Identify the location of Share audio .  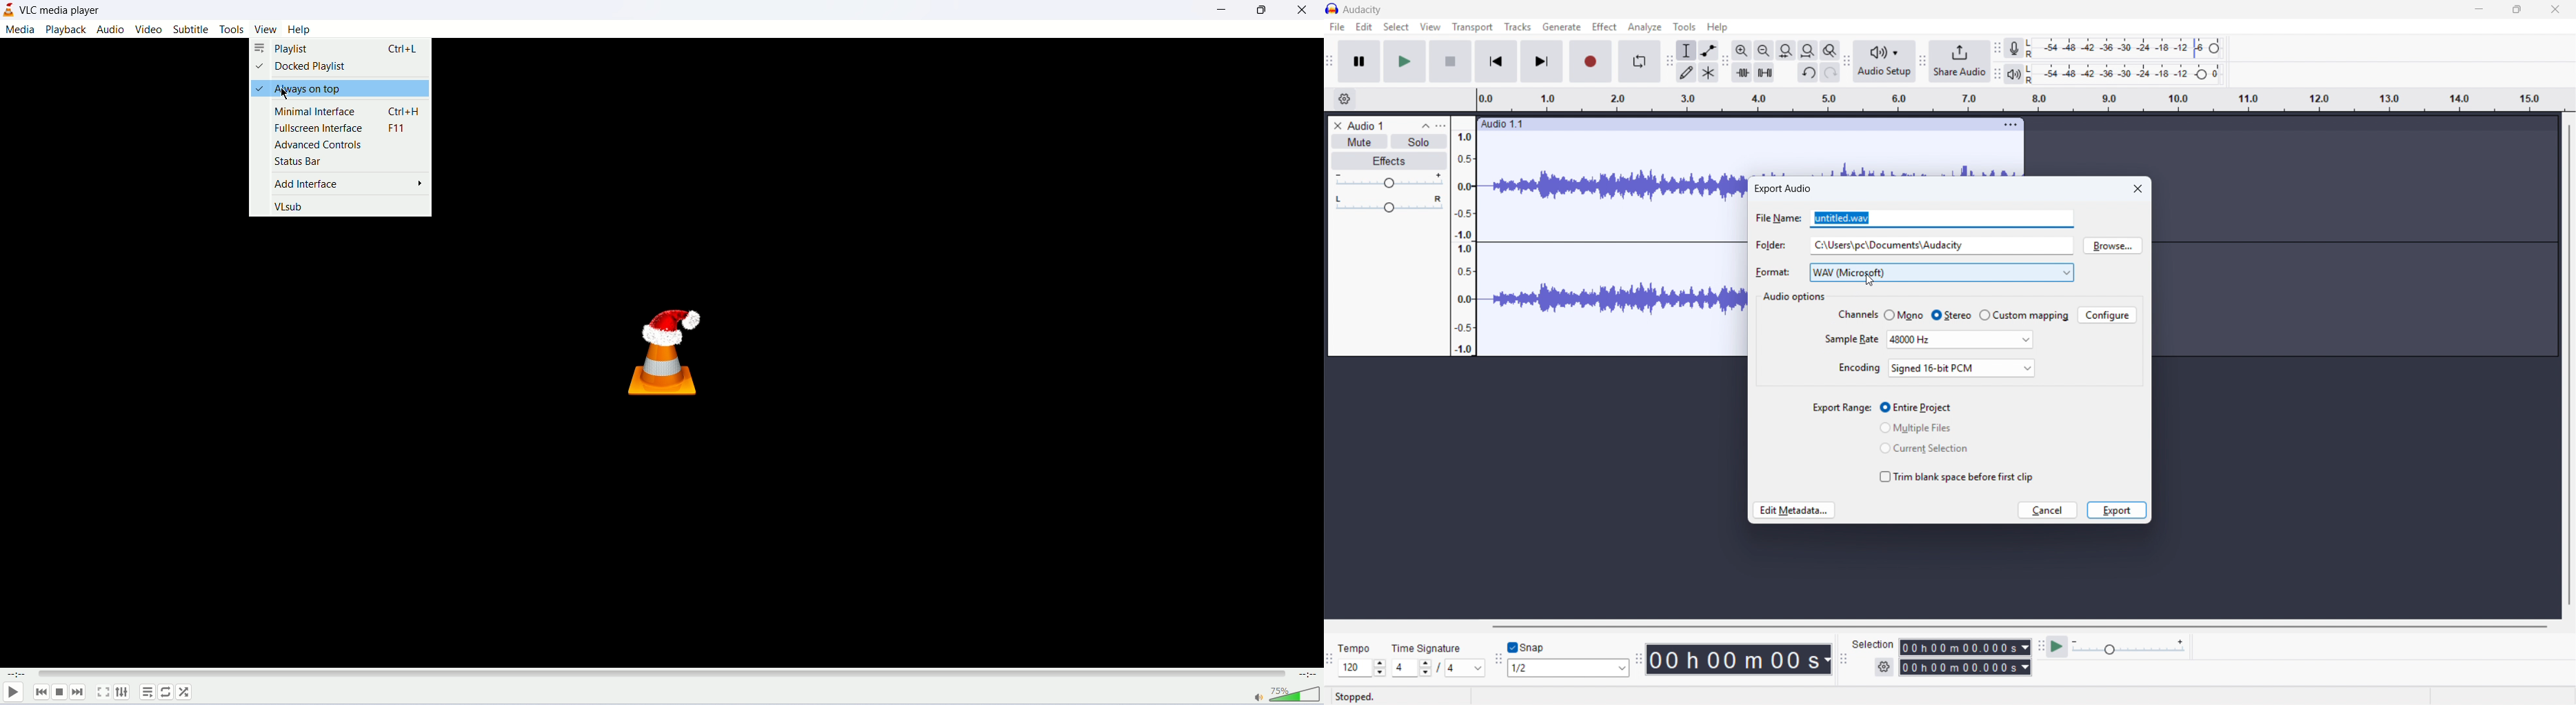
(1961, 61).